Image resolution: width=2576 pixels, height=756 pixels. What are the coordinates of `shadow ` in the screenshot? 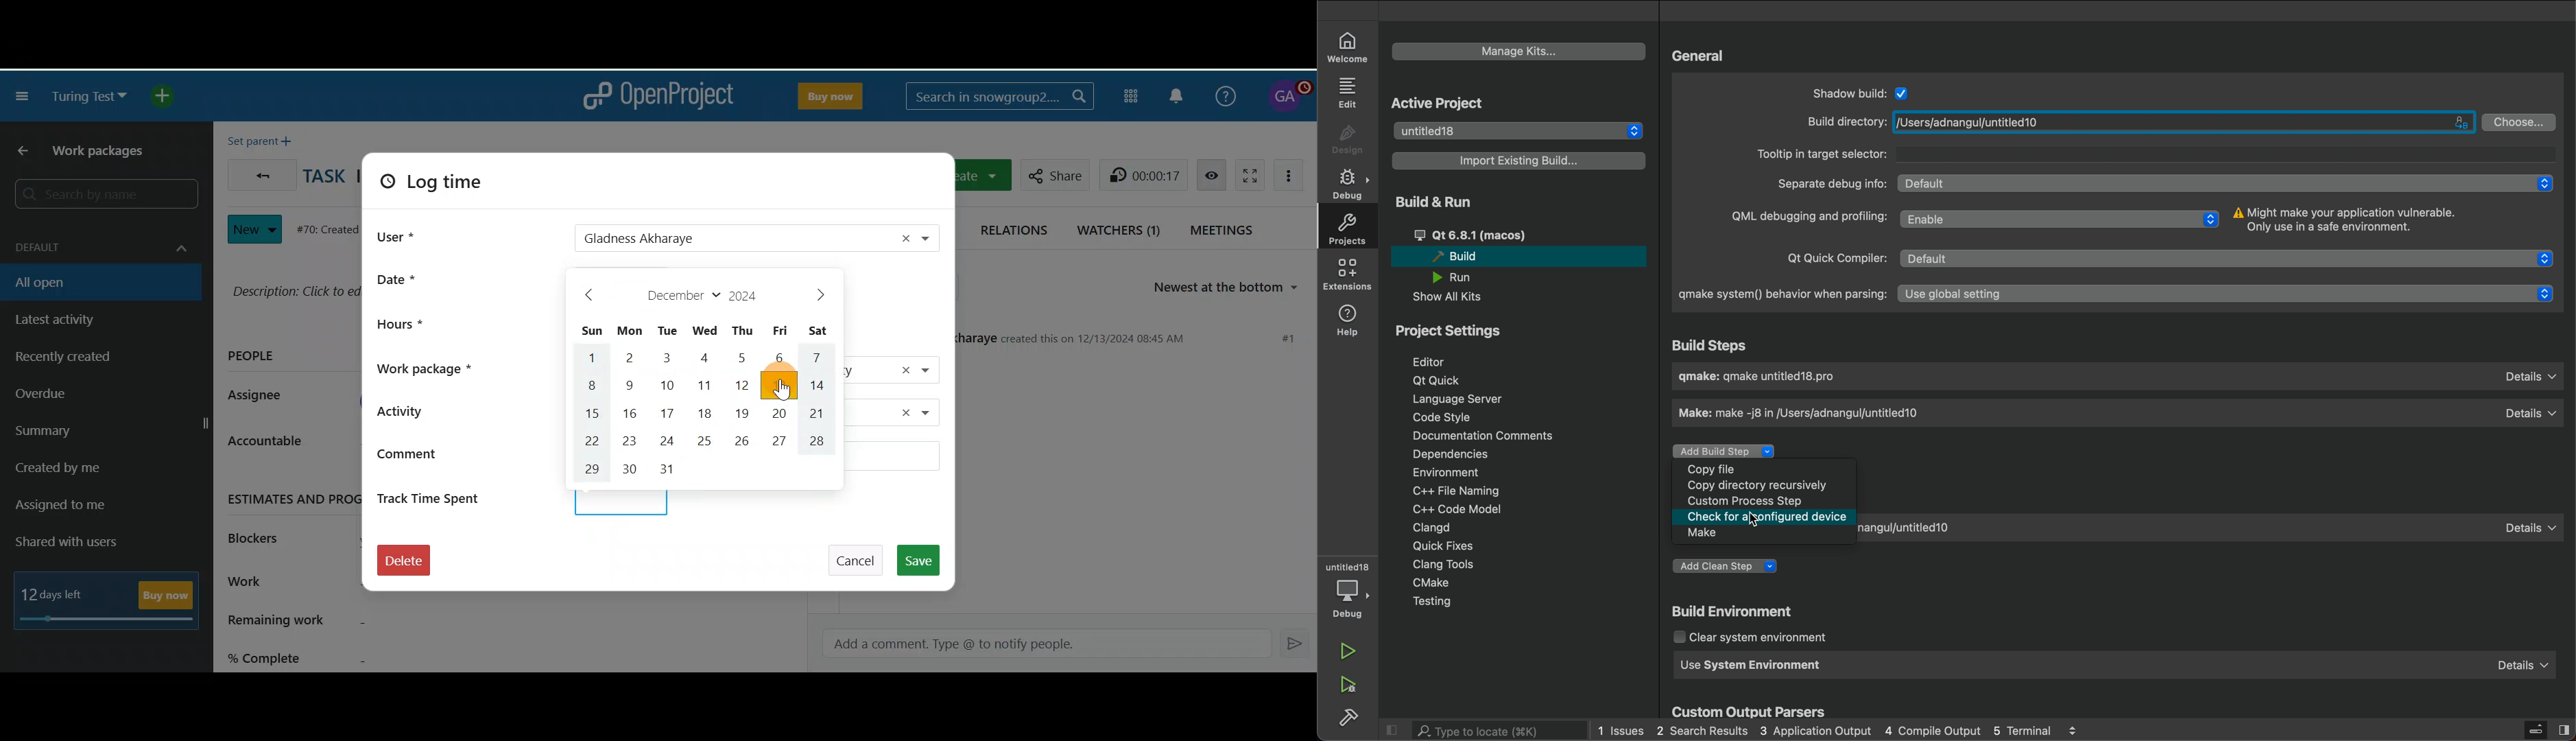 It's located at (1867, 92).